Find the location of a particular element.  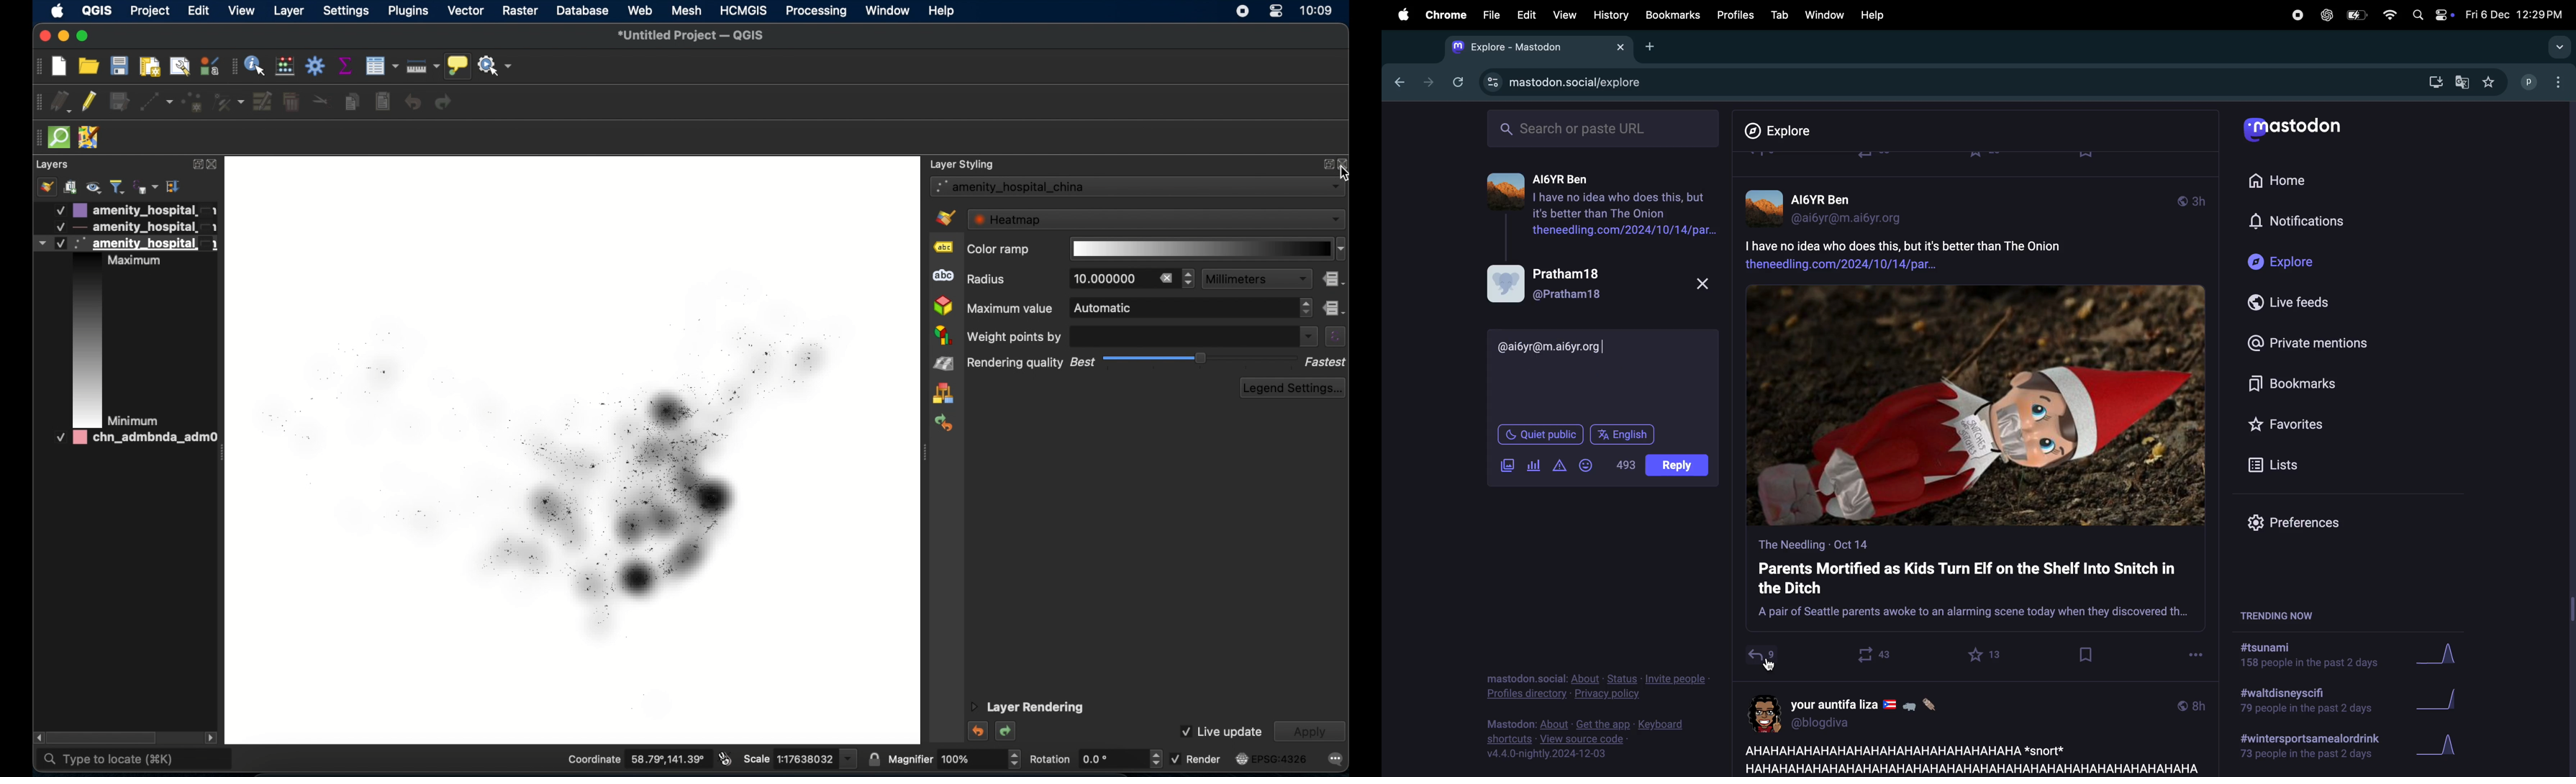

add image is located at coordinates (1507, 464).